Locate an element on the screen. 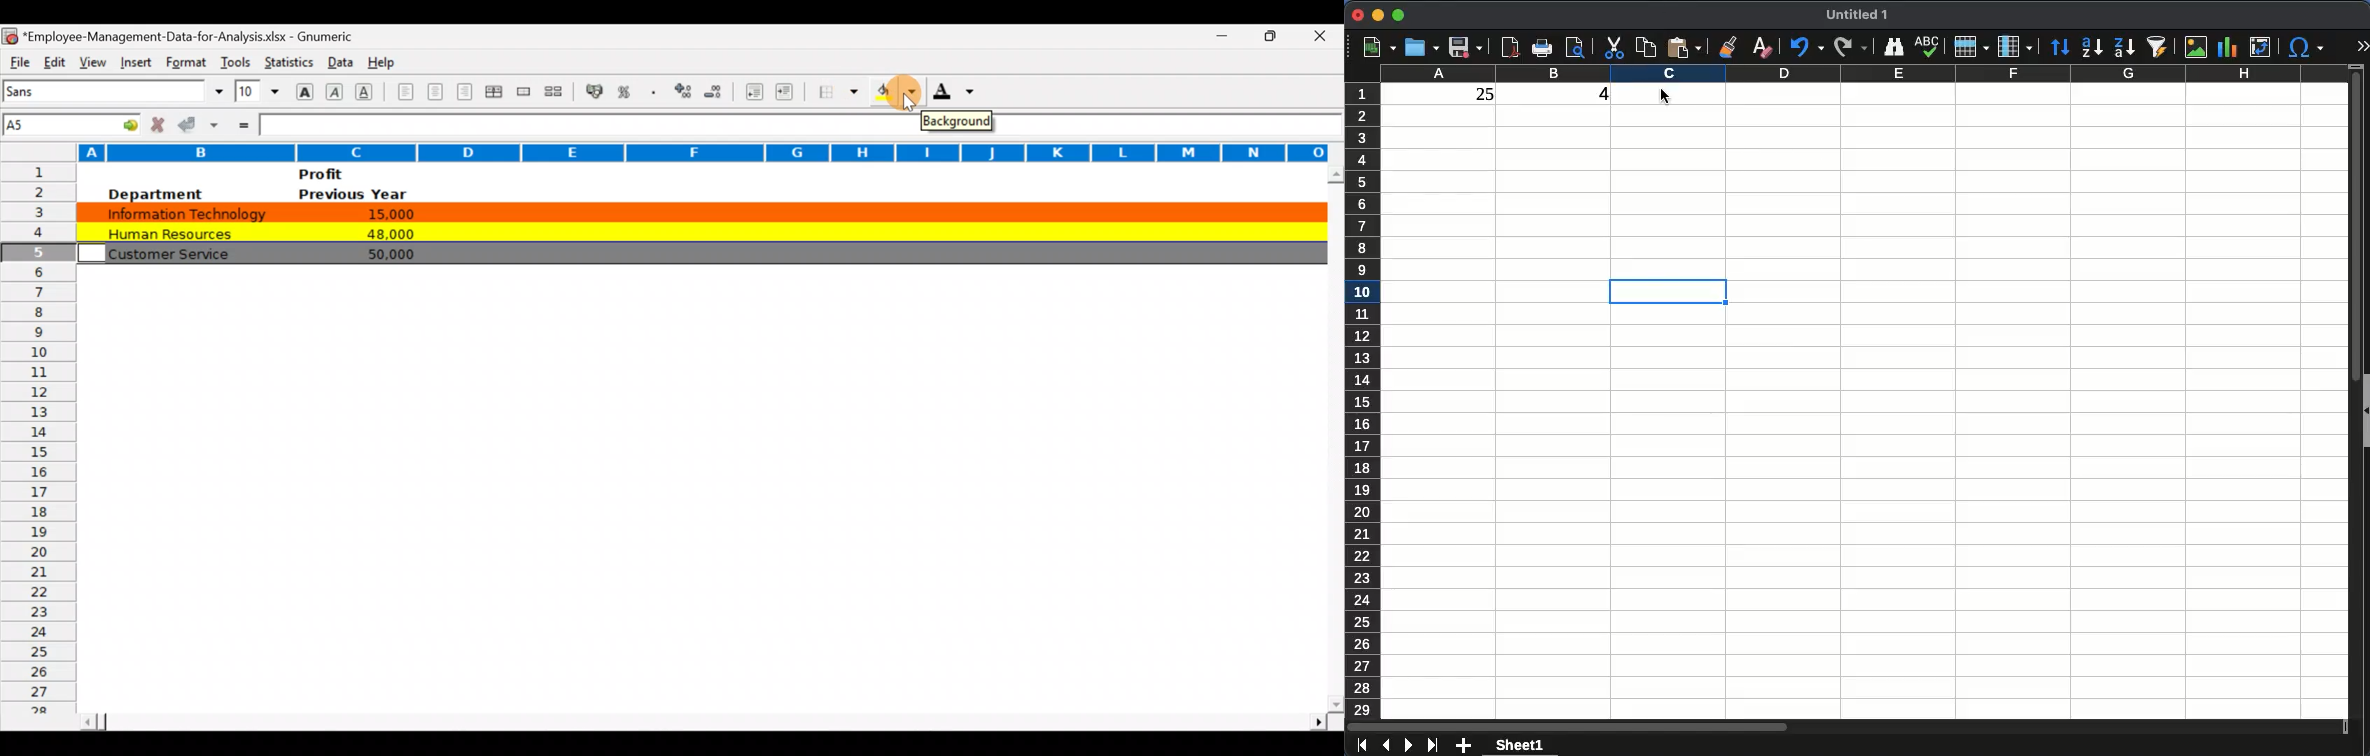 Image resolution: width=2380 pixels, height=756 pixels. clone formatting is located at coordinates (1727, 46).